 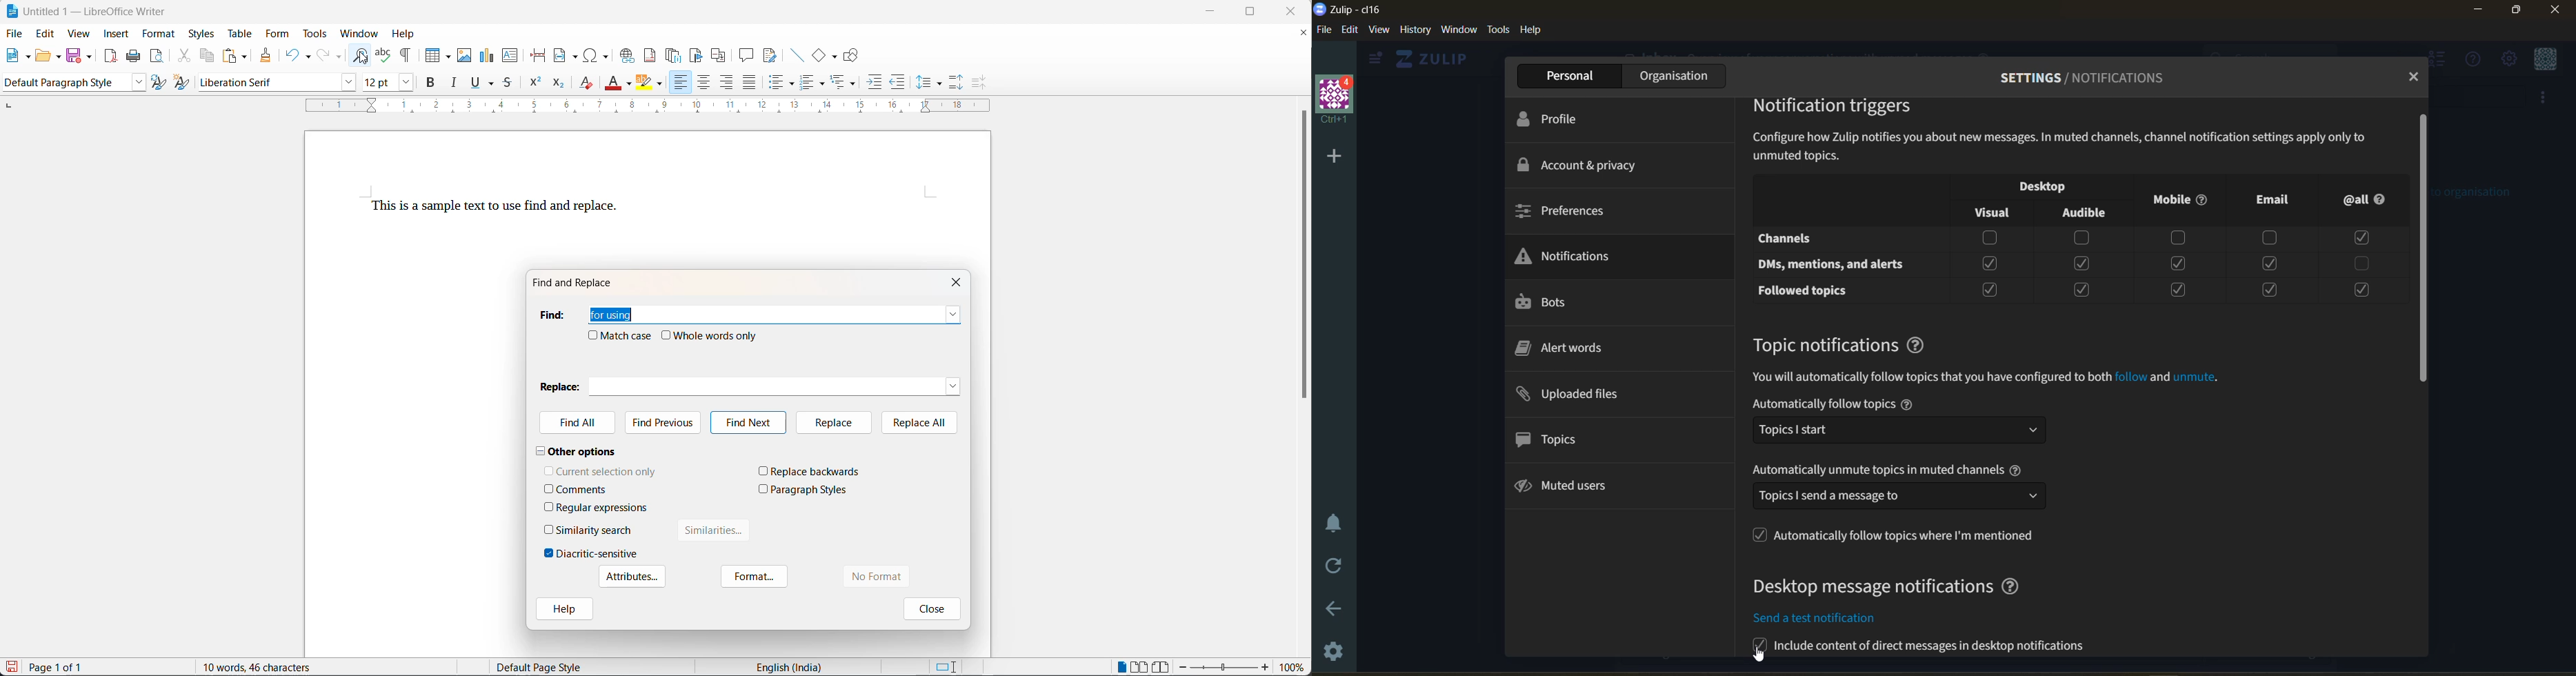 I want to click on select outline formatting, so click(x=848, y=82).